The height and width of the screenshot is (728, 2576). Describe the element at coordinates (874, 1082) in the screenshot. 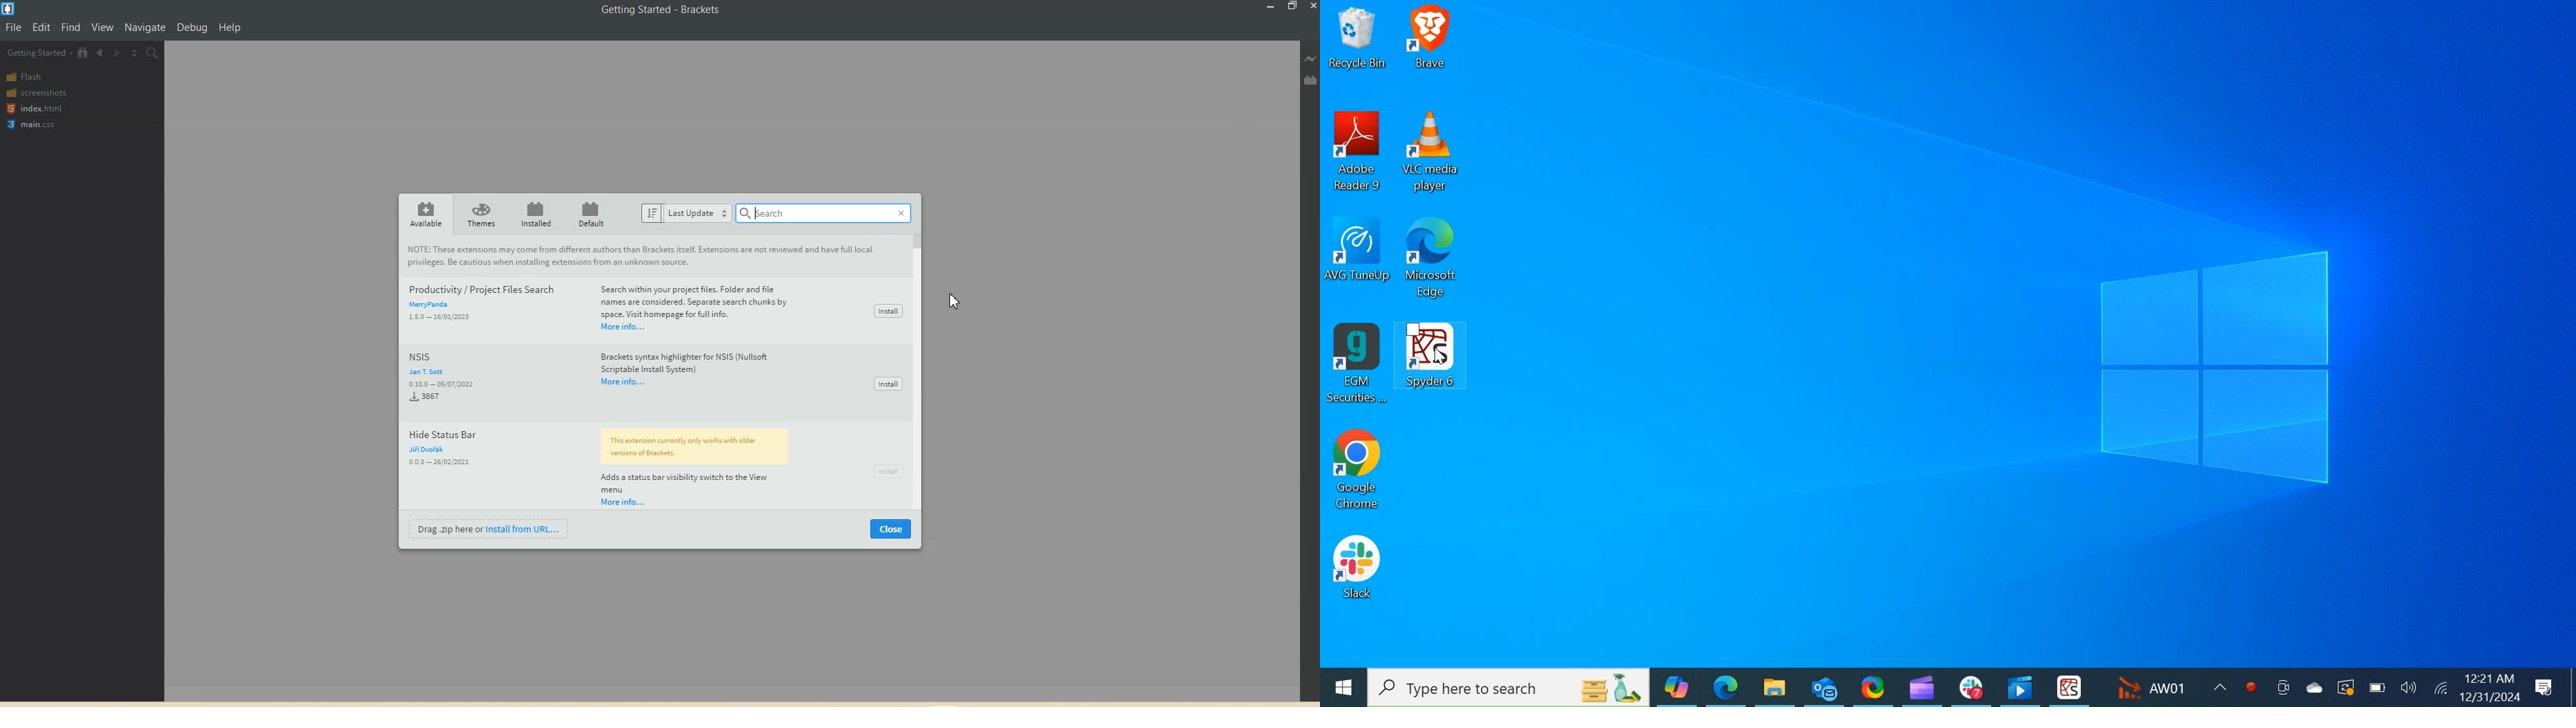

I see `Install from URL` at that location.